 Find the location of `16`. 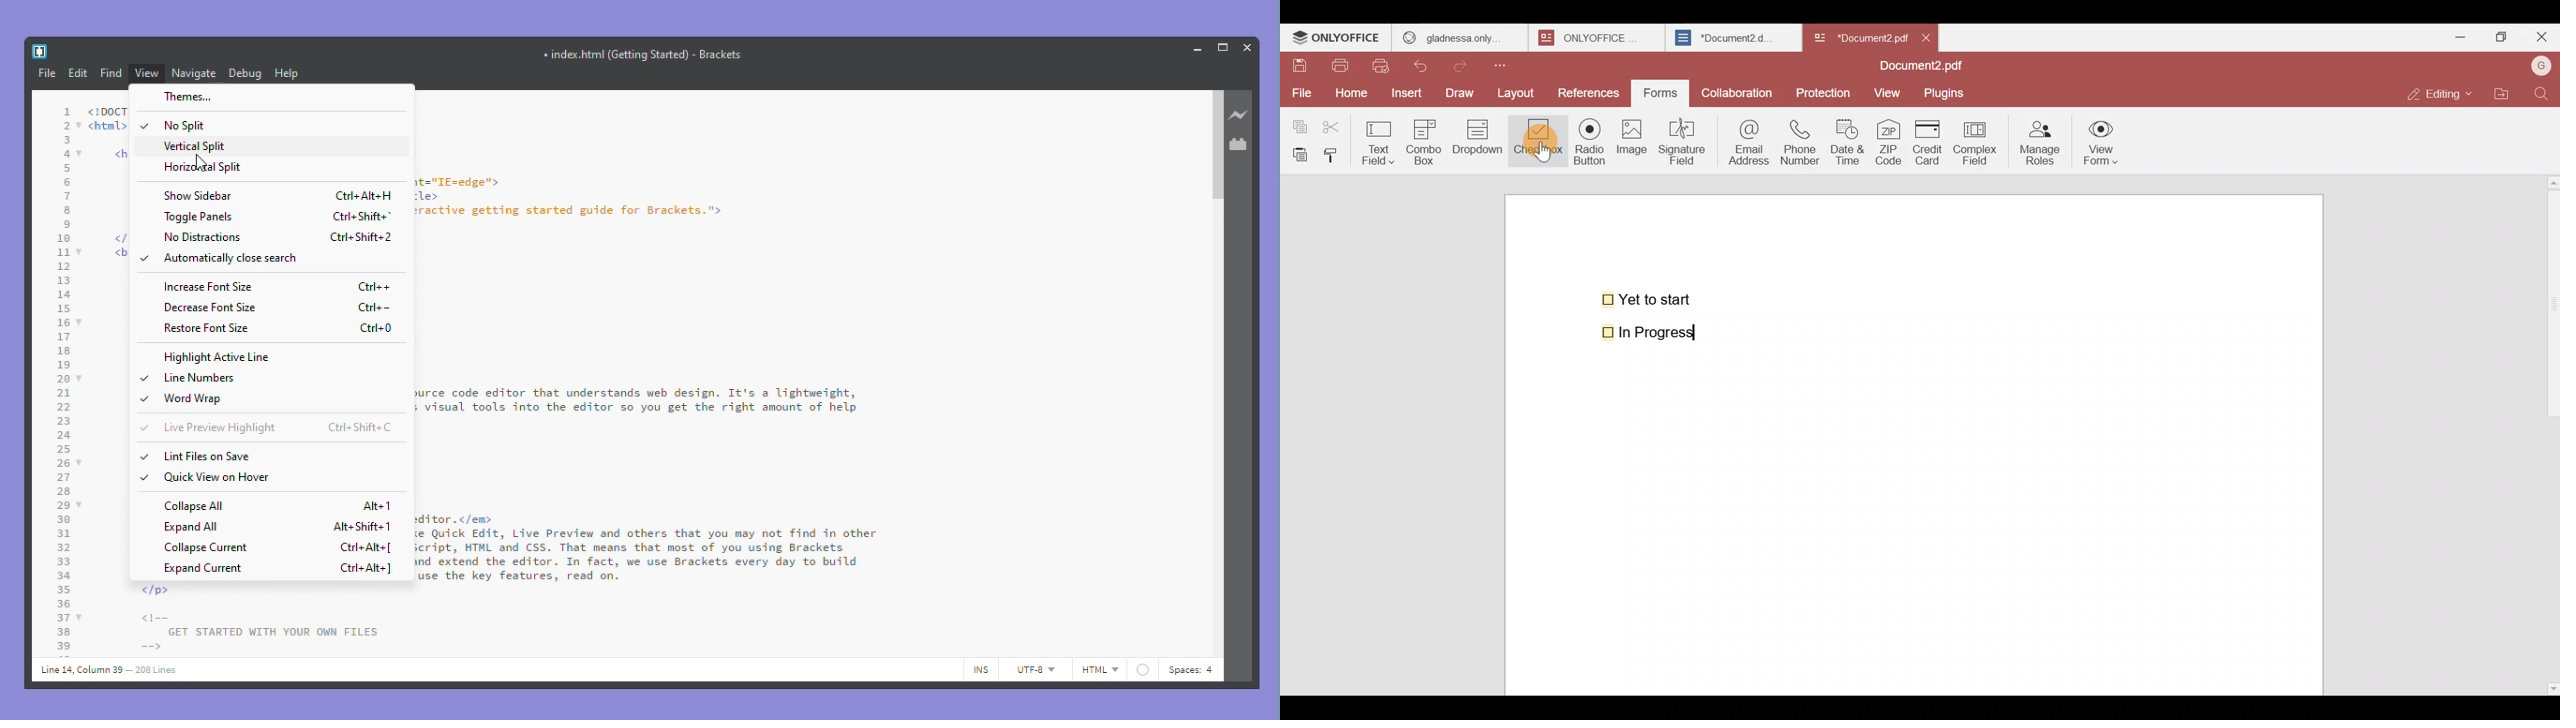

16 is located at coordinates (64, 322).